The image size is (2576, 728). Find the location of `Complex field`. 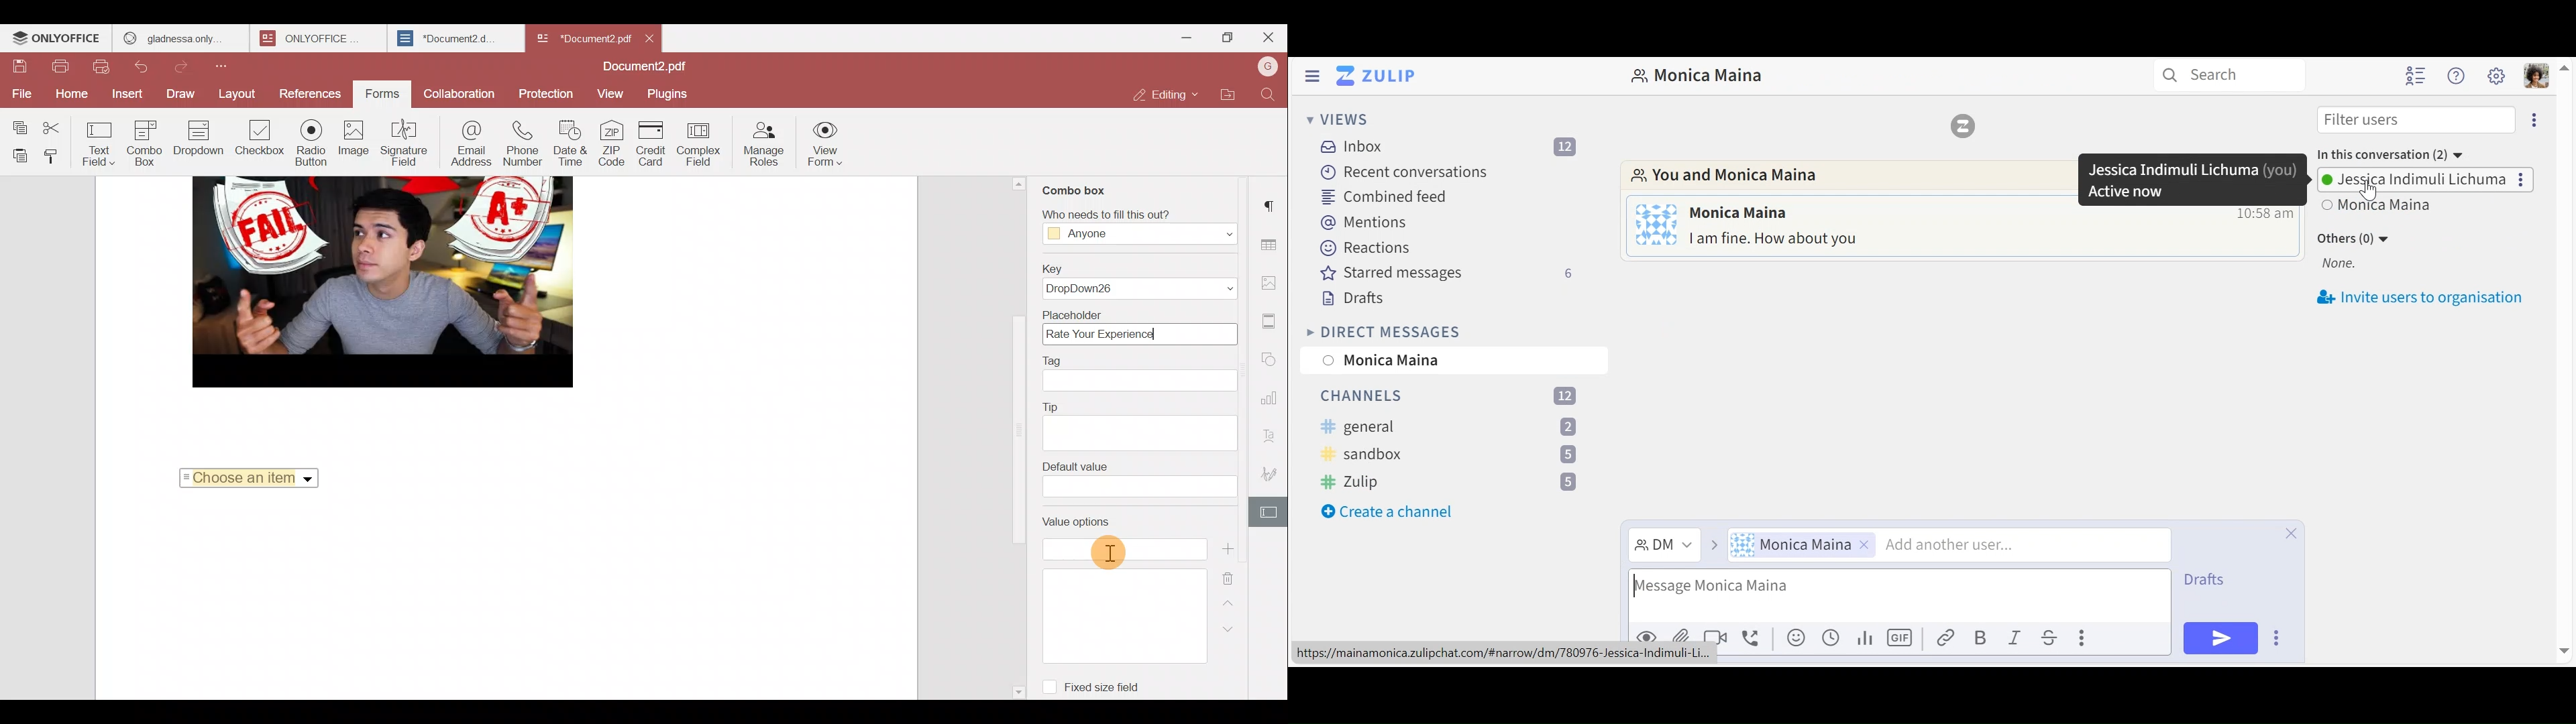

Complex field is located at coordinates (700, 146).